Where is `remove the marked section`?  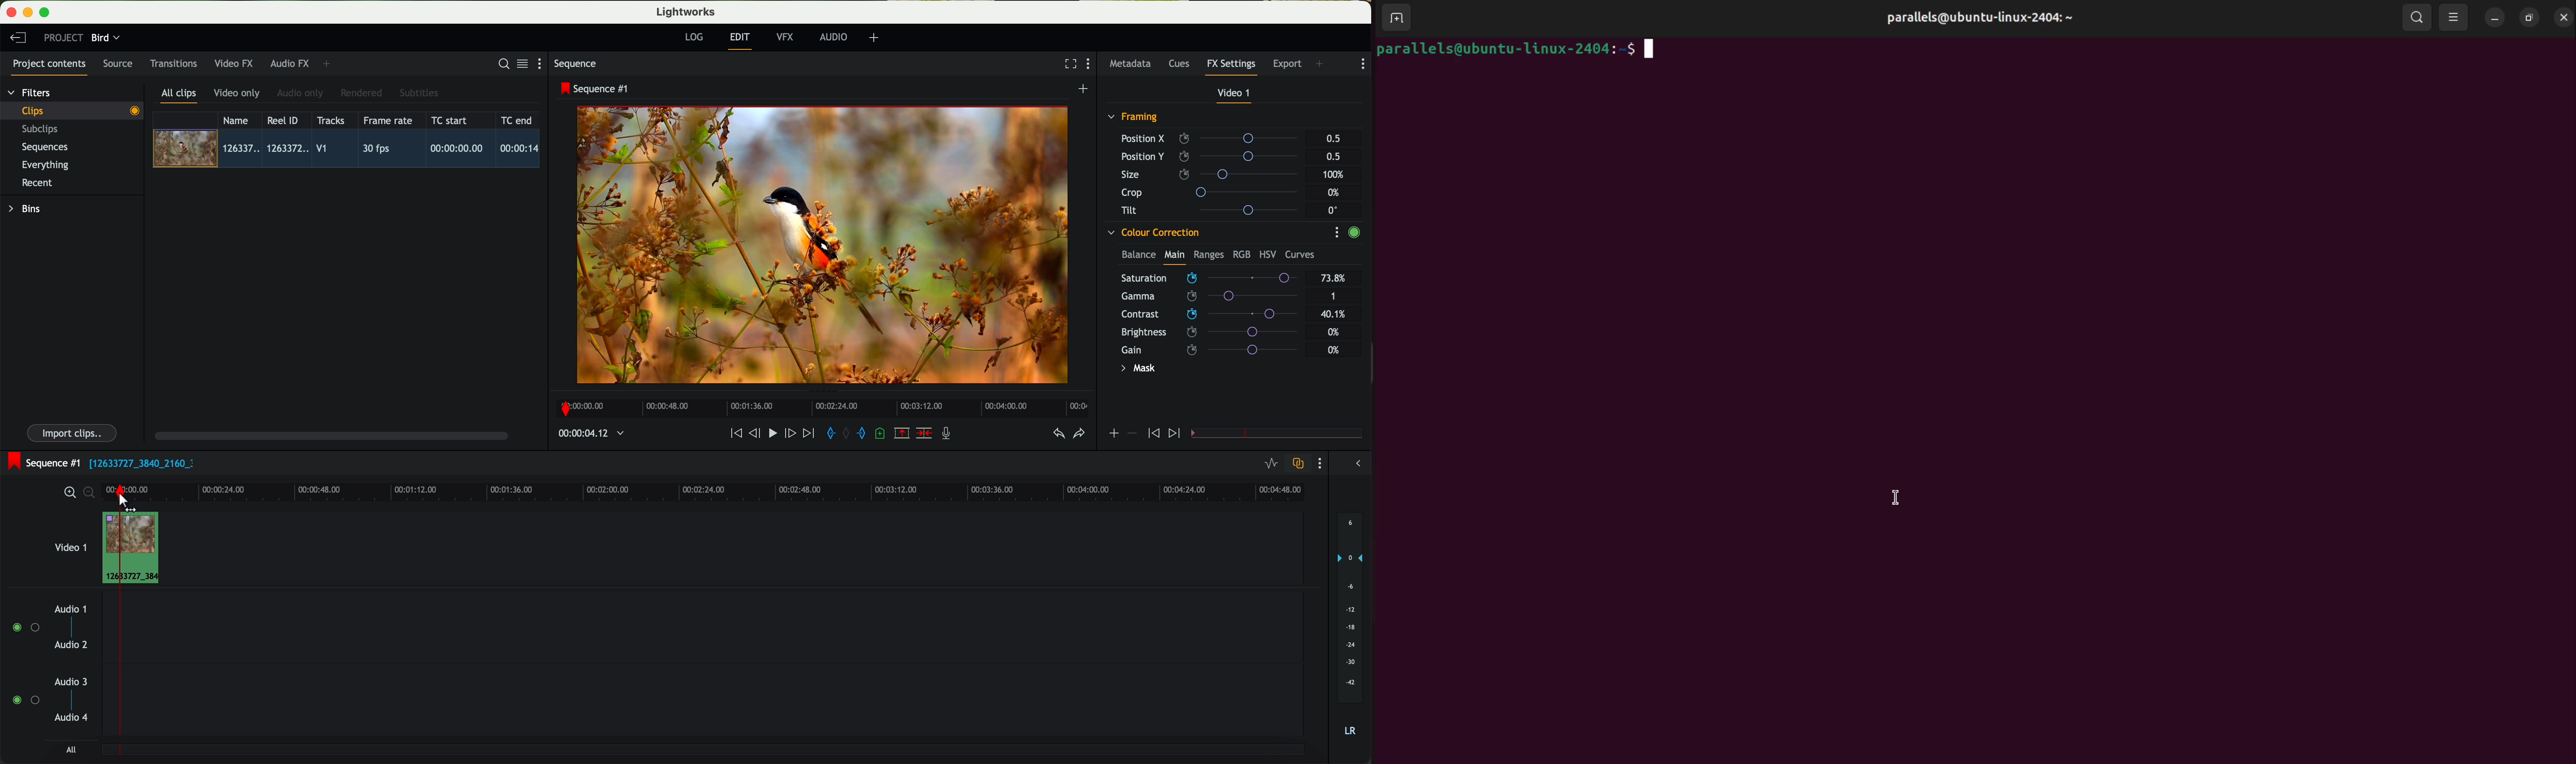 remove the marked section is located at coordinates (903, 433).